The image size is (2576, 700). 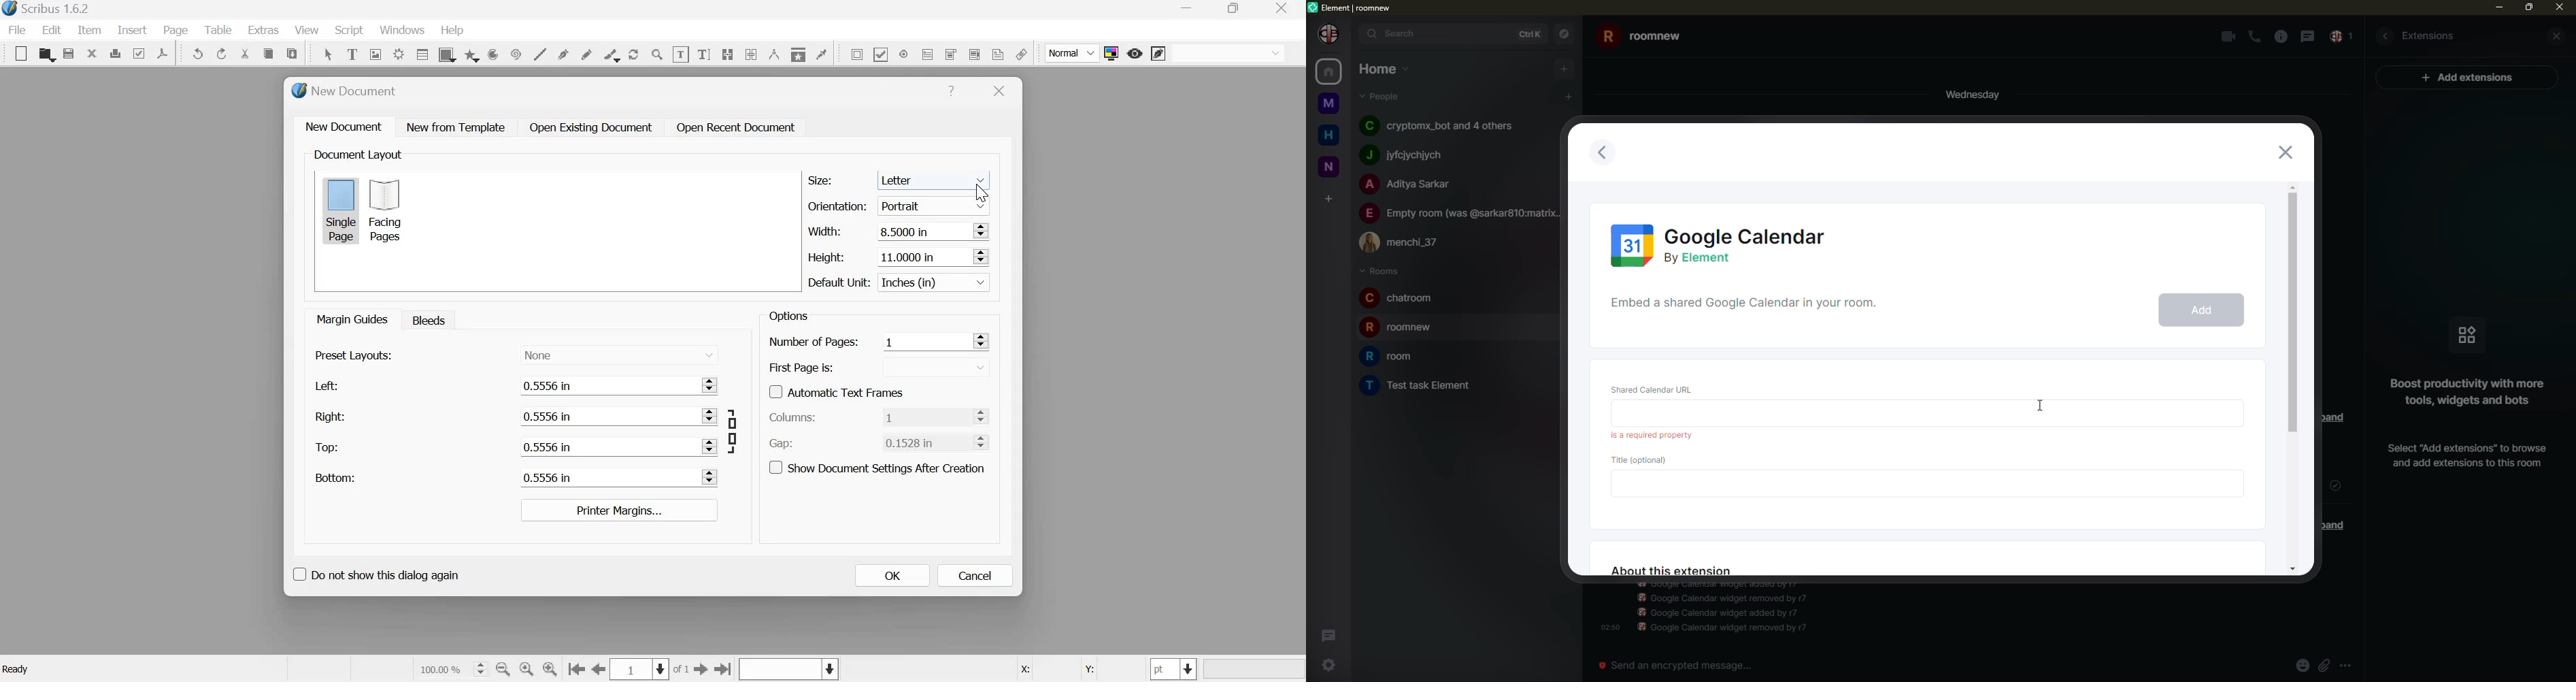 I want to click on copy, so click(x=268, y=54).